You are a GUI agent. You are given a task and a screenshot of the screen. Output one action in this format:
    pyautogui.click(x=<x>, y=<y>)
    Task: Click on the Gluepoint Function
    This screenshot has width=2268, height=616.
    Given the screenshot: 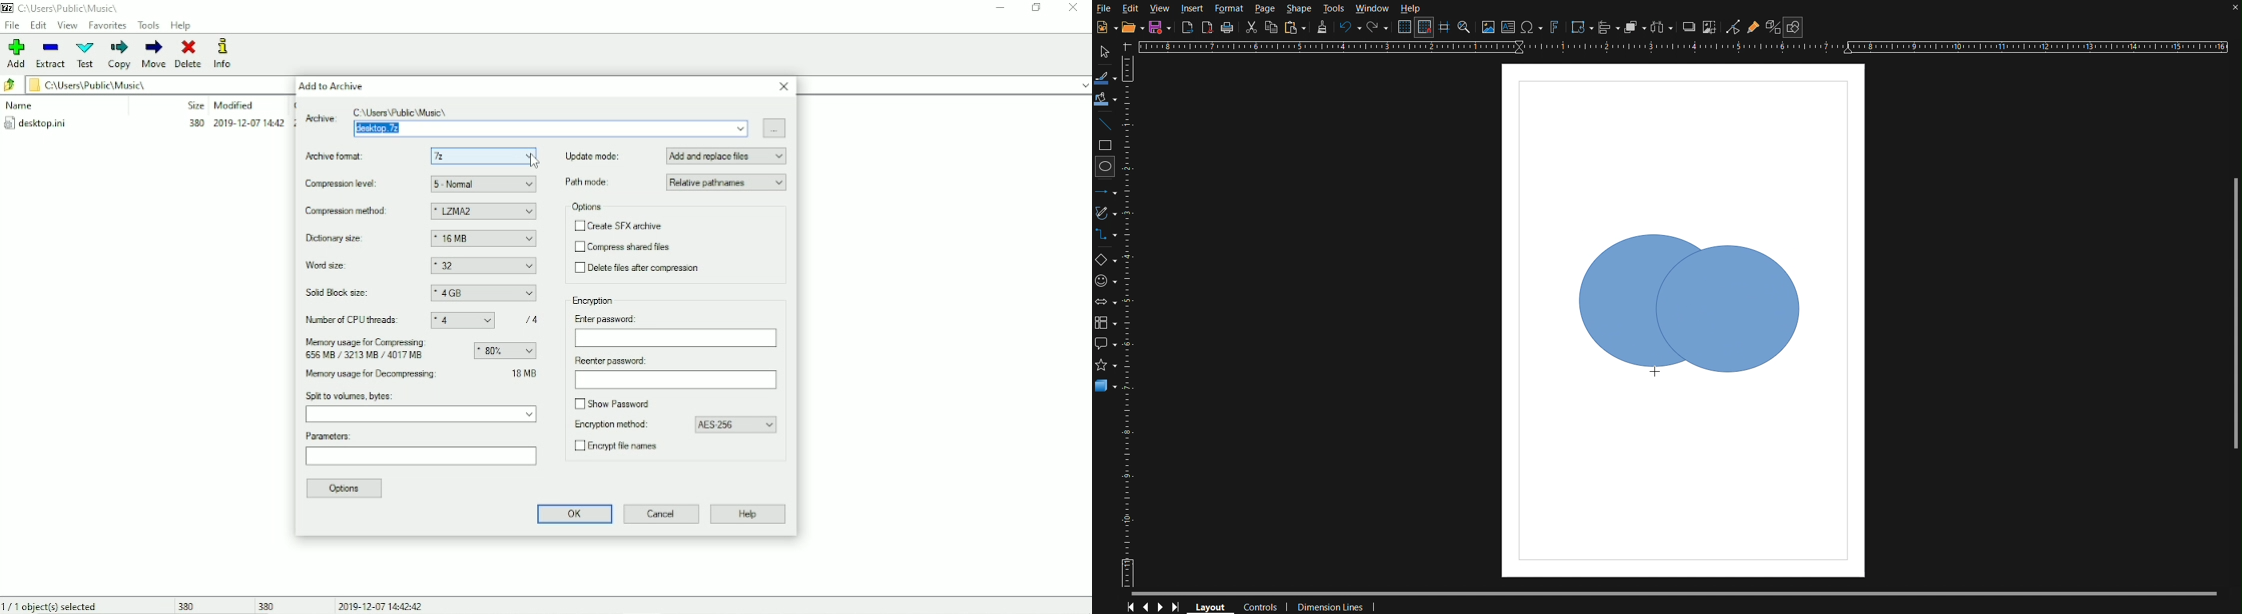 What is the action you would take?
    pyautogui.click(x=1753, y=28)
    